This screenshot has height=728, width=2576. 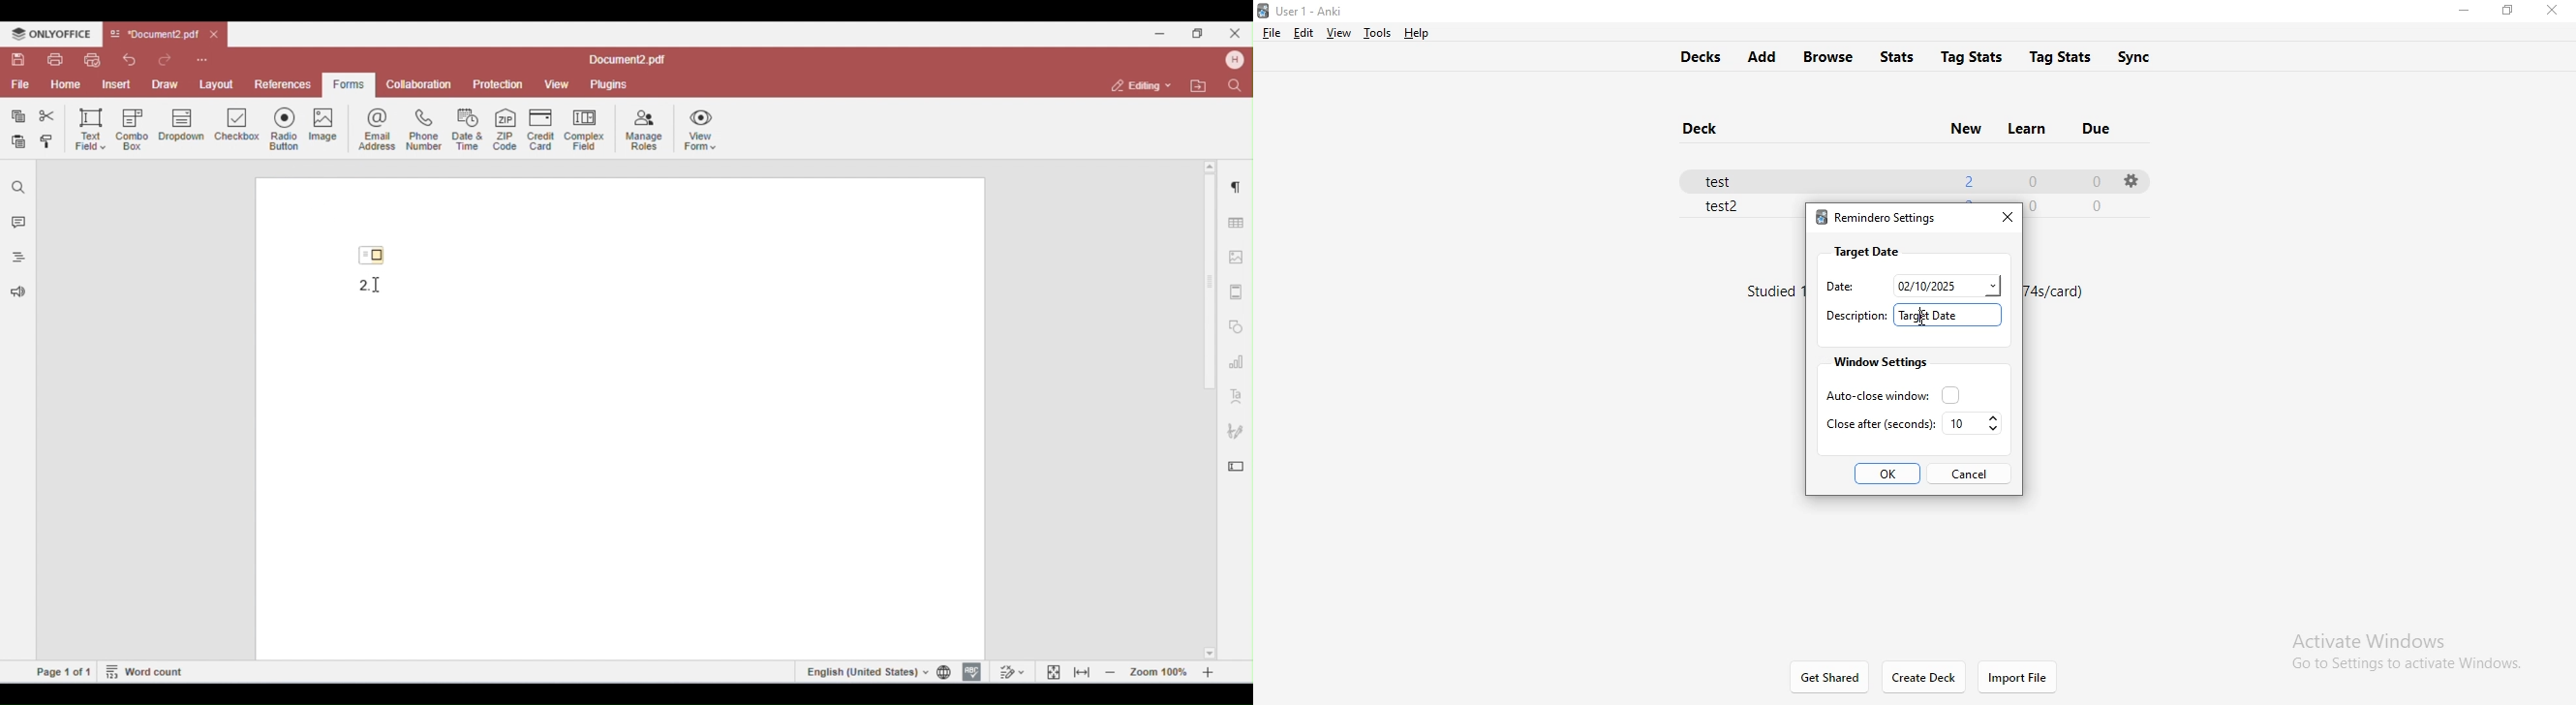 What do you see at coordinates (2024, 126) in the screenshot?
I see `learn` at bounding box center [2024, 126].